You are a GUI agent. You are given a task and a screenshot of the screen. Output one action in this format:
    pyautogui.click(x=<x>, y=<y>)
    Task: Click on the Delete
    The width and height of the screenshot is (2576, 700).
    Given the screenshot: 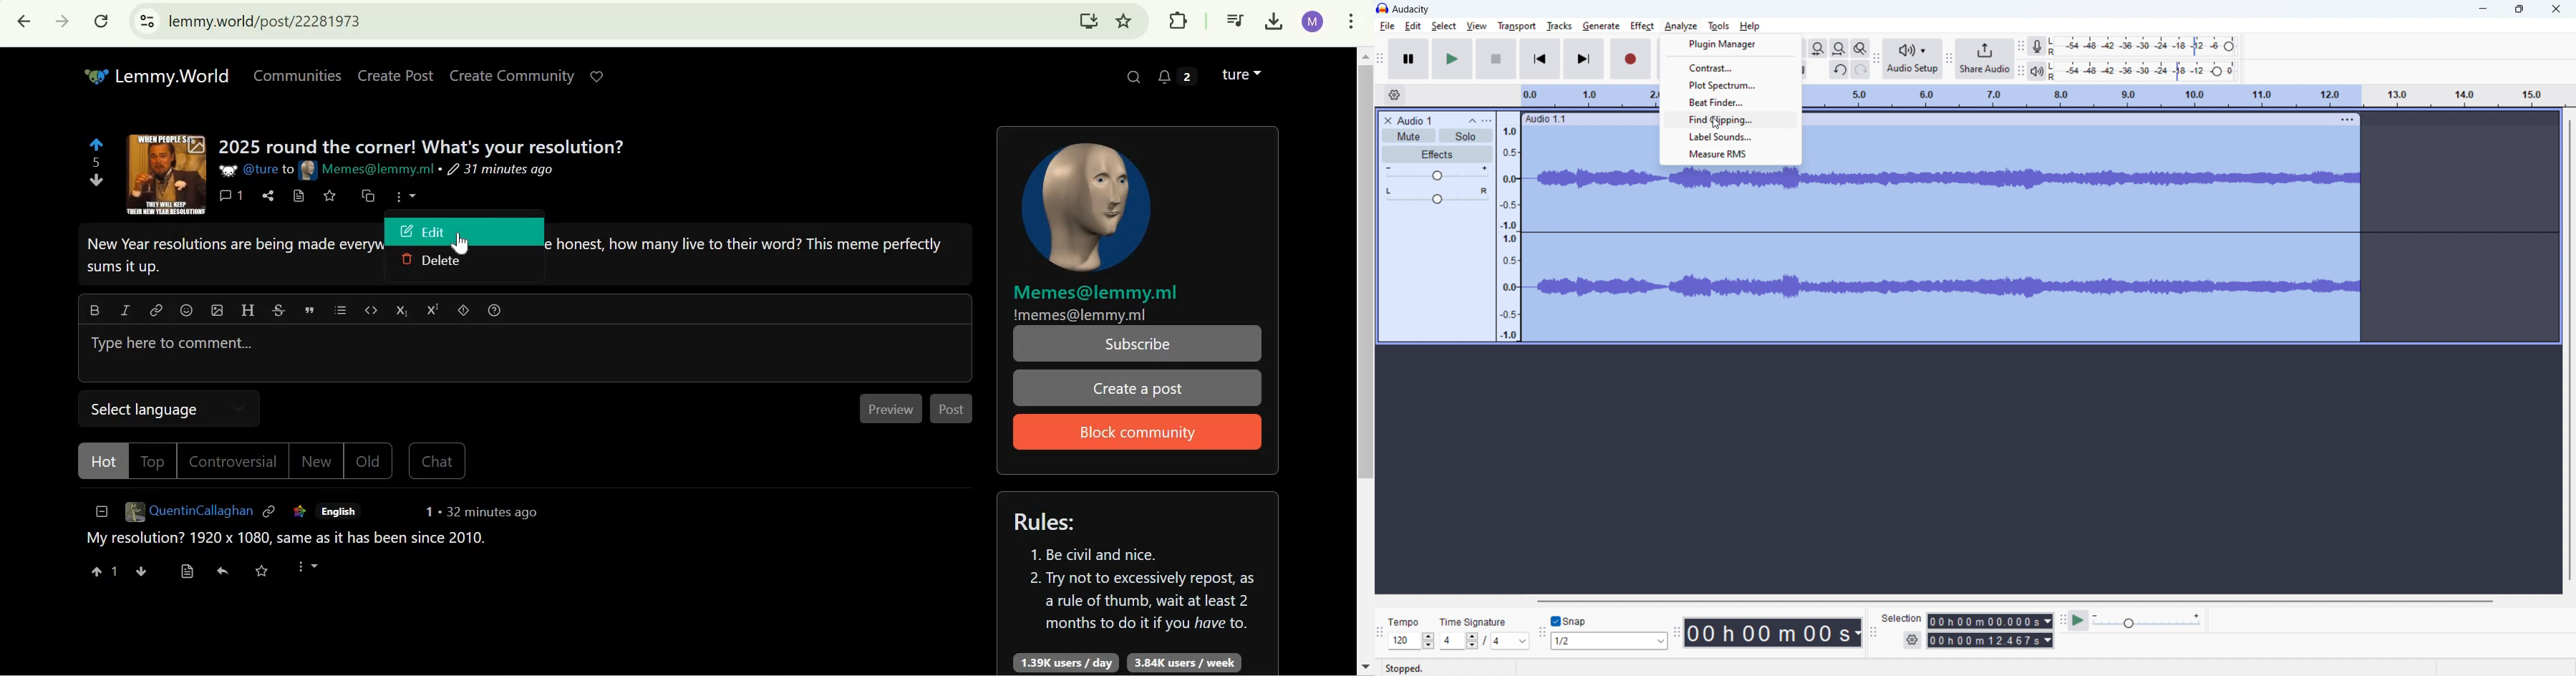 What is the action you would take?
    pyautogui.click(x=468, y=260)
    